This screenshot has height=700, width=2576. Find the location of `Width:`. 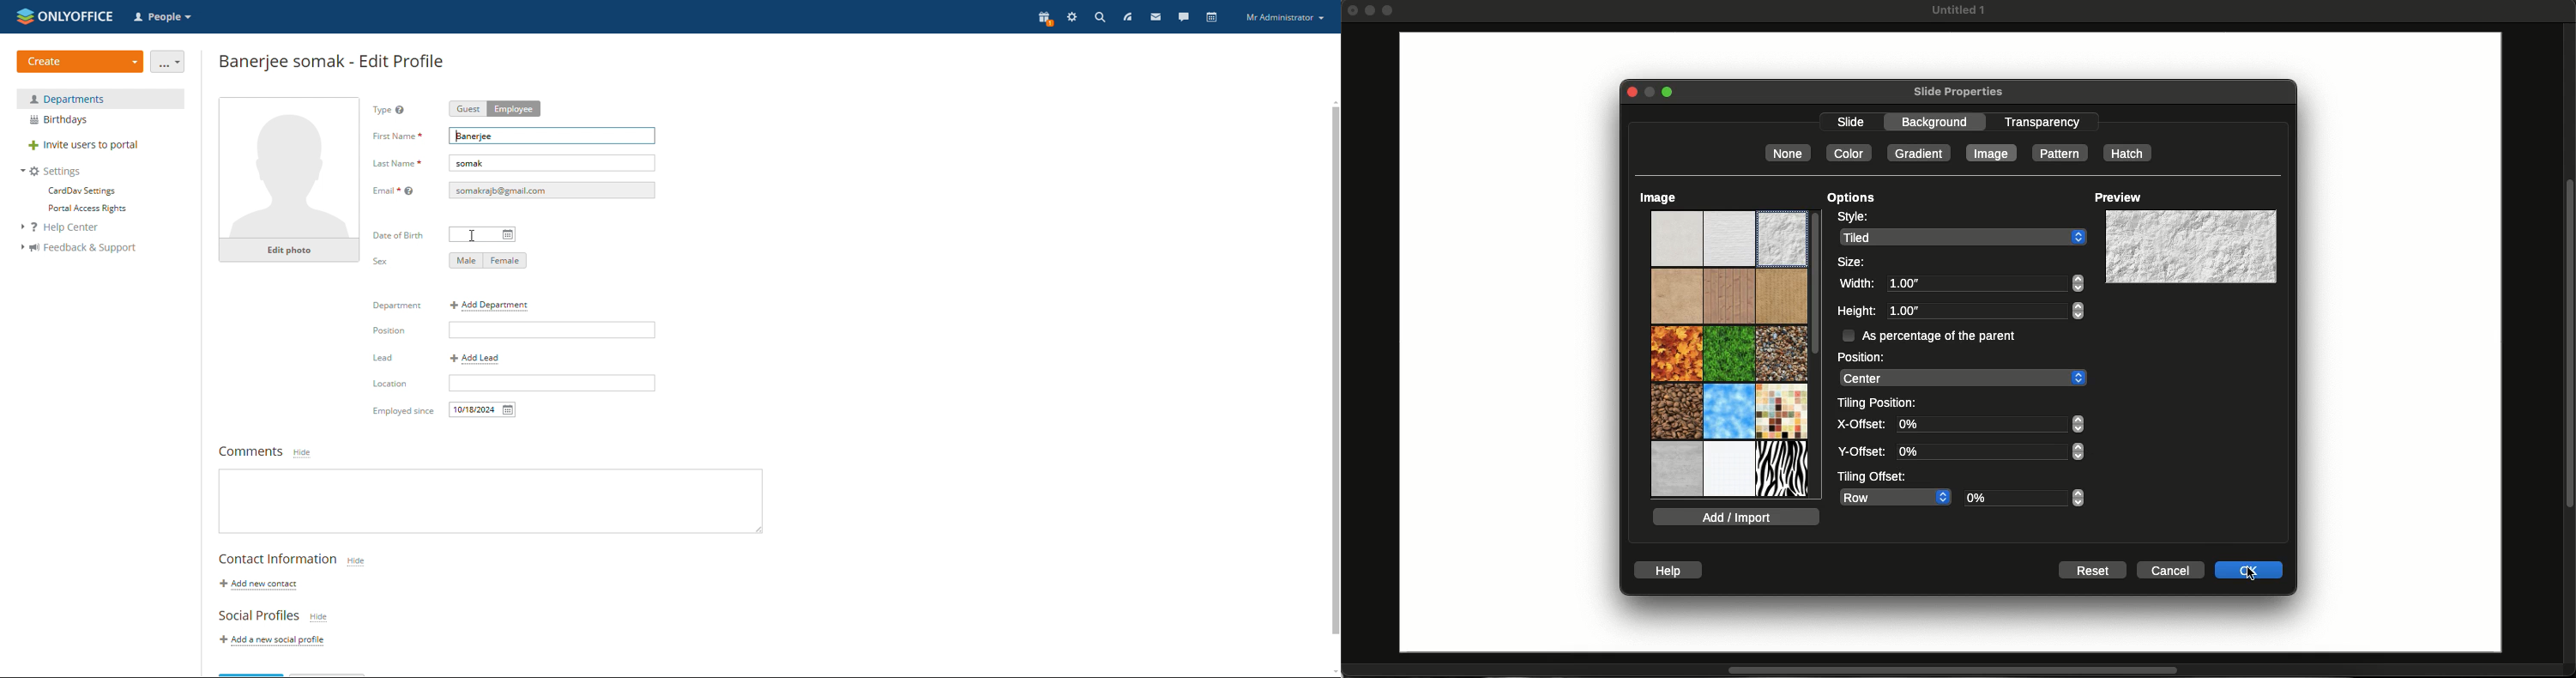

Width: is located at coordinates (1858, 283).